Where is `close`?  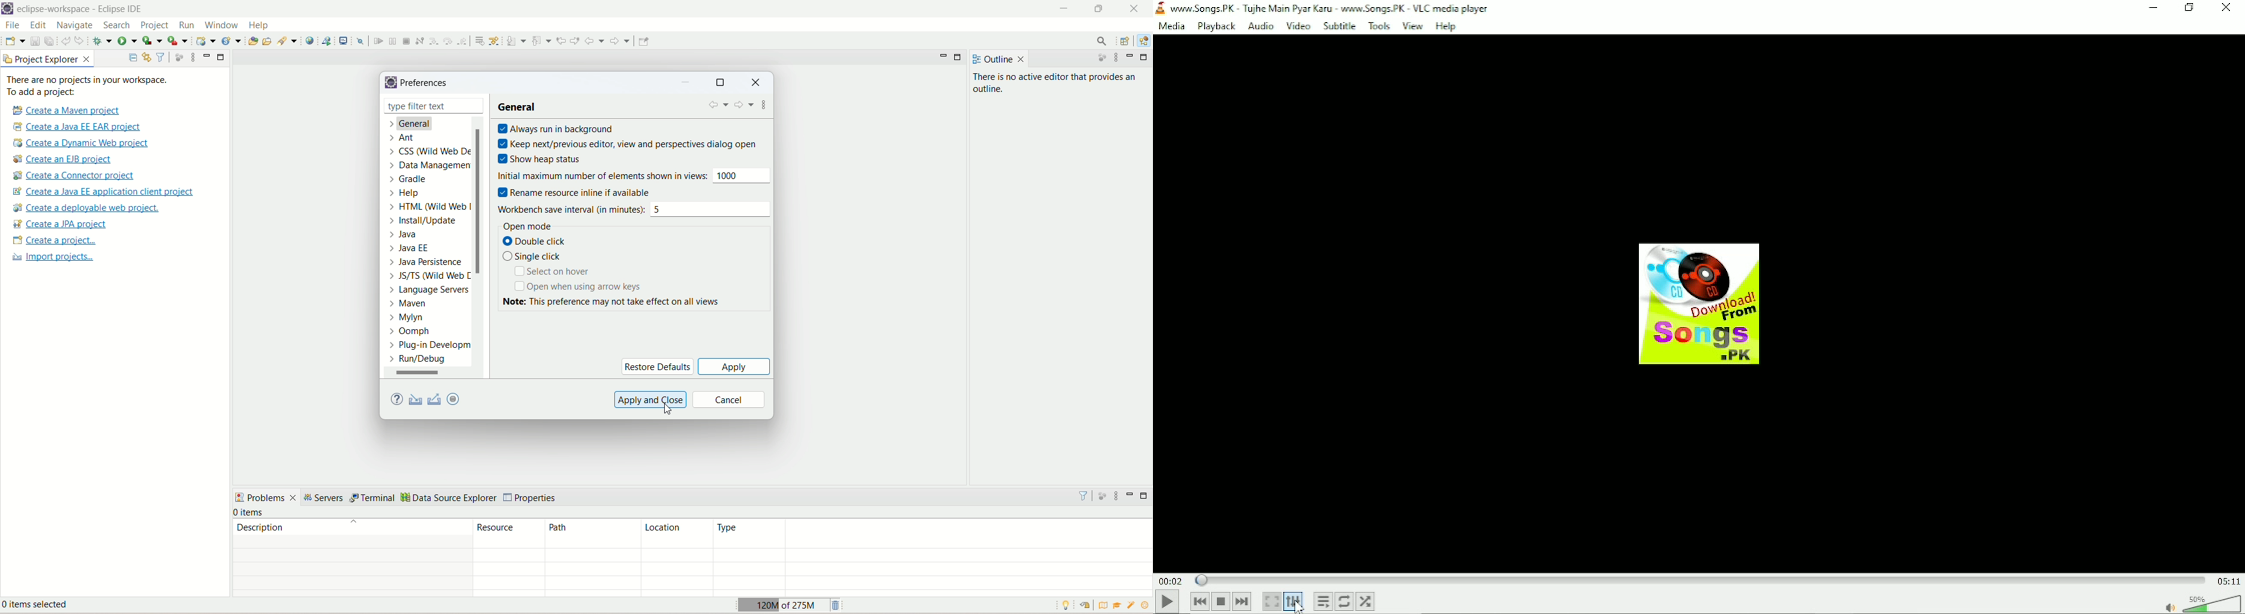 close is located at coordinates (756, 84).